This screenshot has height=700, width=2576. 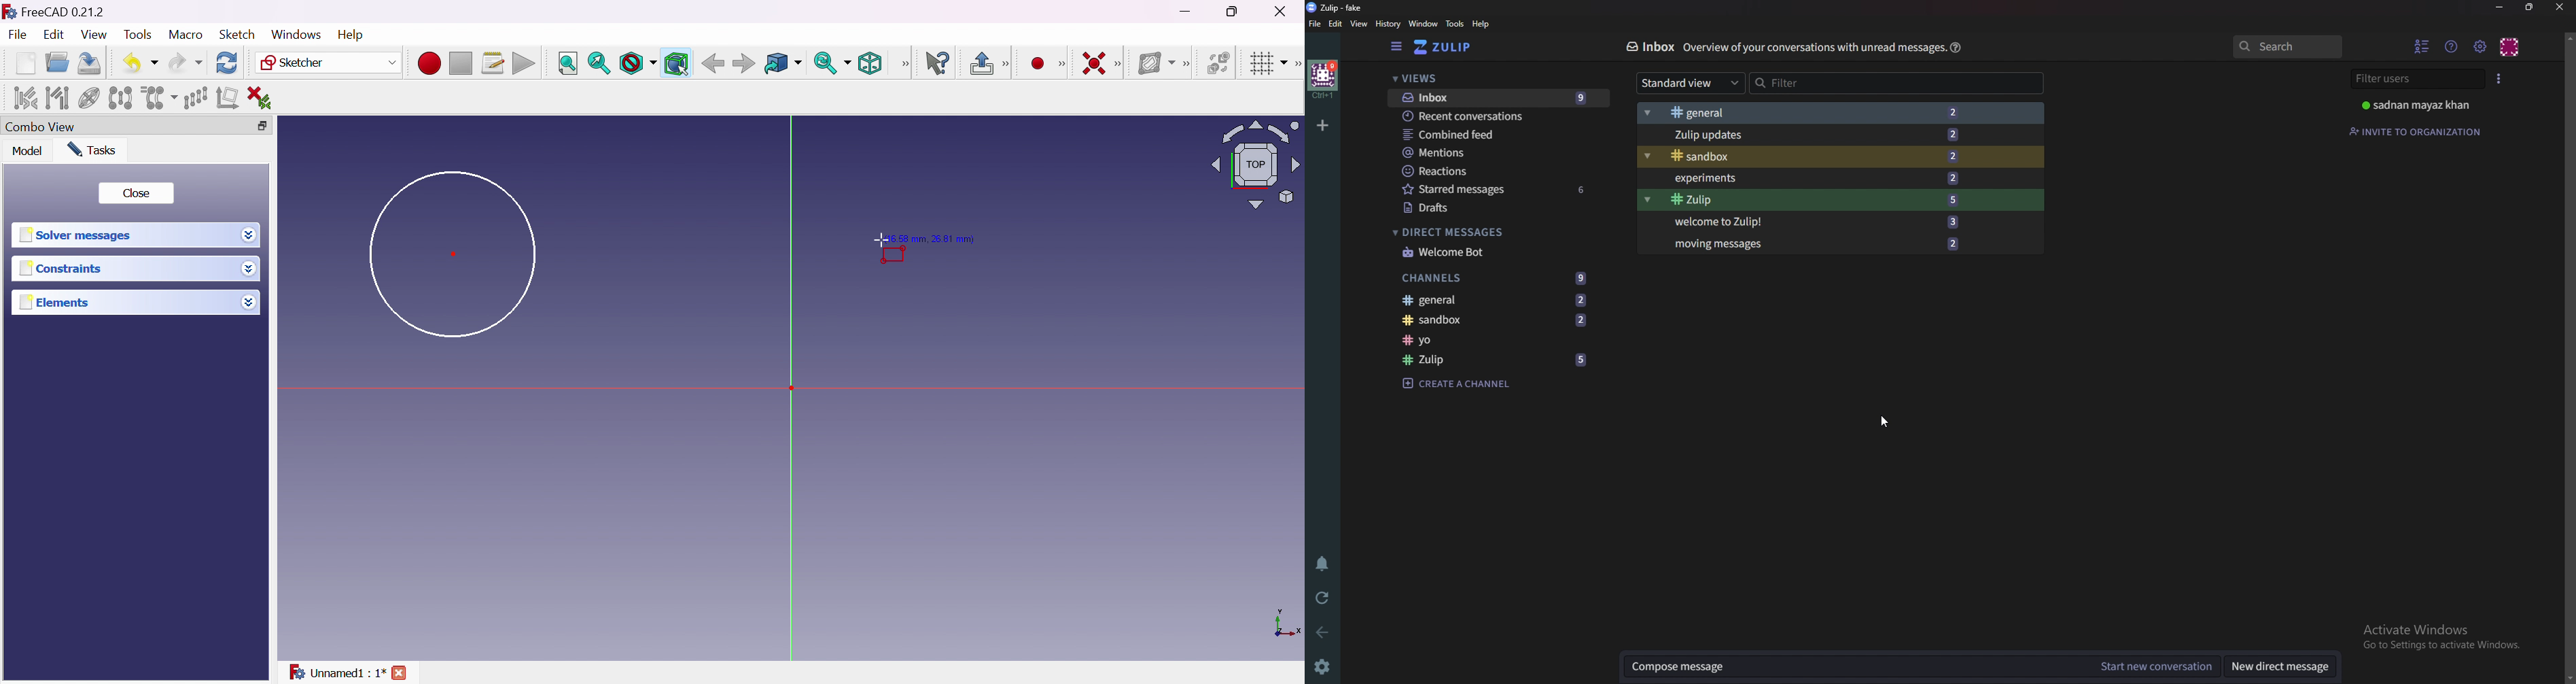 What do you see at coordinates (2480, 47) in the screenshot?
I see `settings` at bounding box center [2480, 47].